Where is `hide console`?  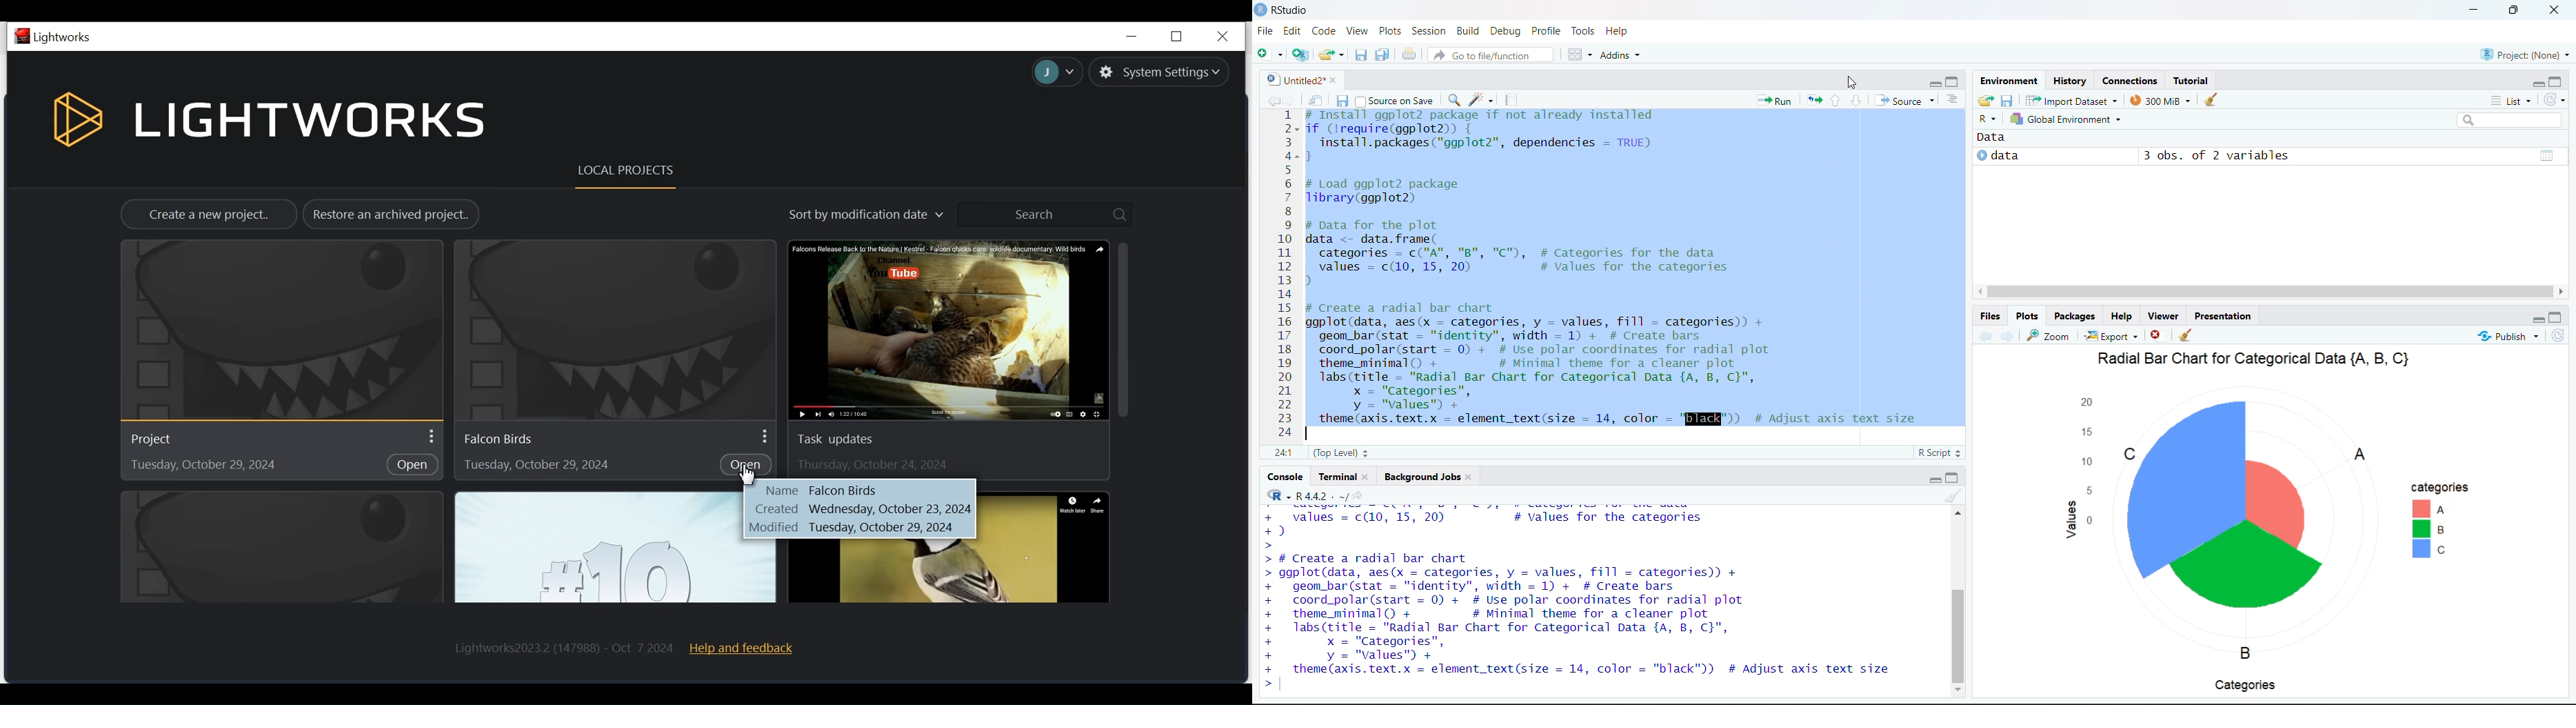
hide console is located at coordinates (1954, 477).